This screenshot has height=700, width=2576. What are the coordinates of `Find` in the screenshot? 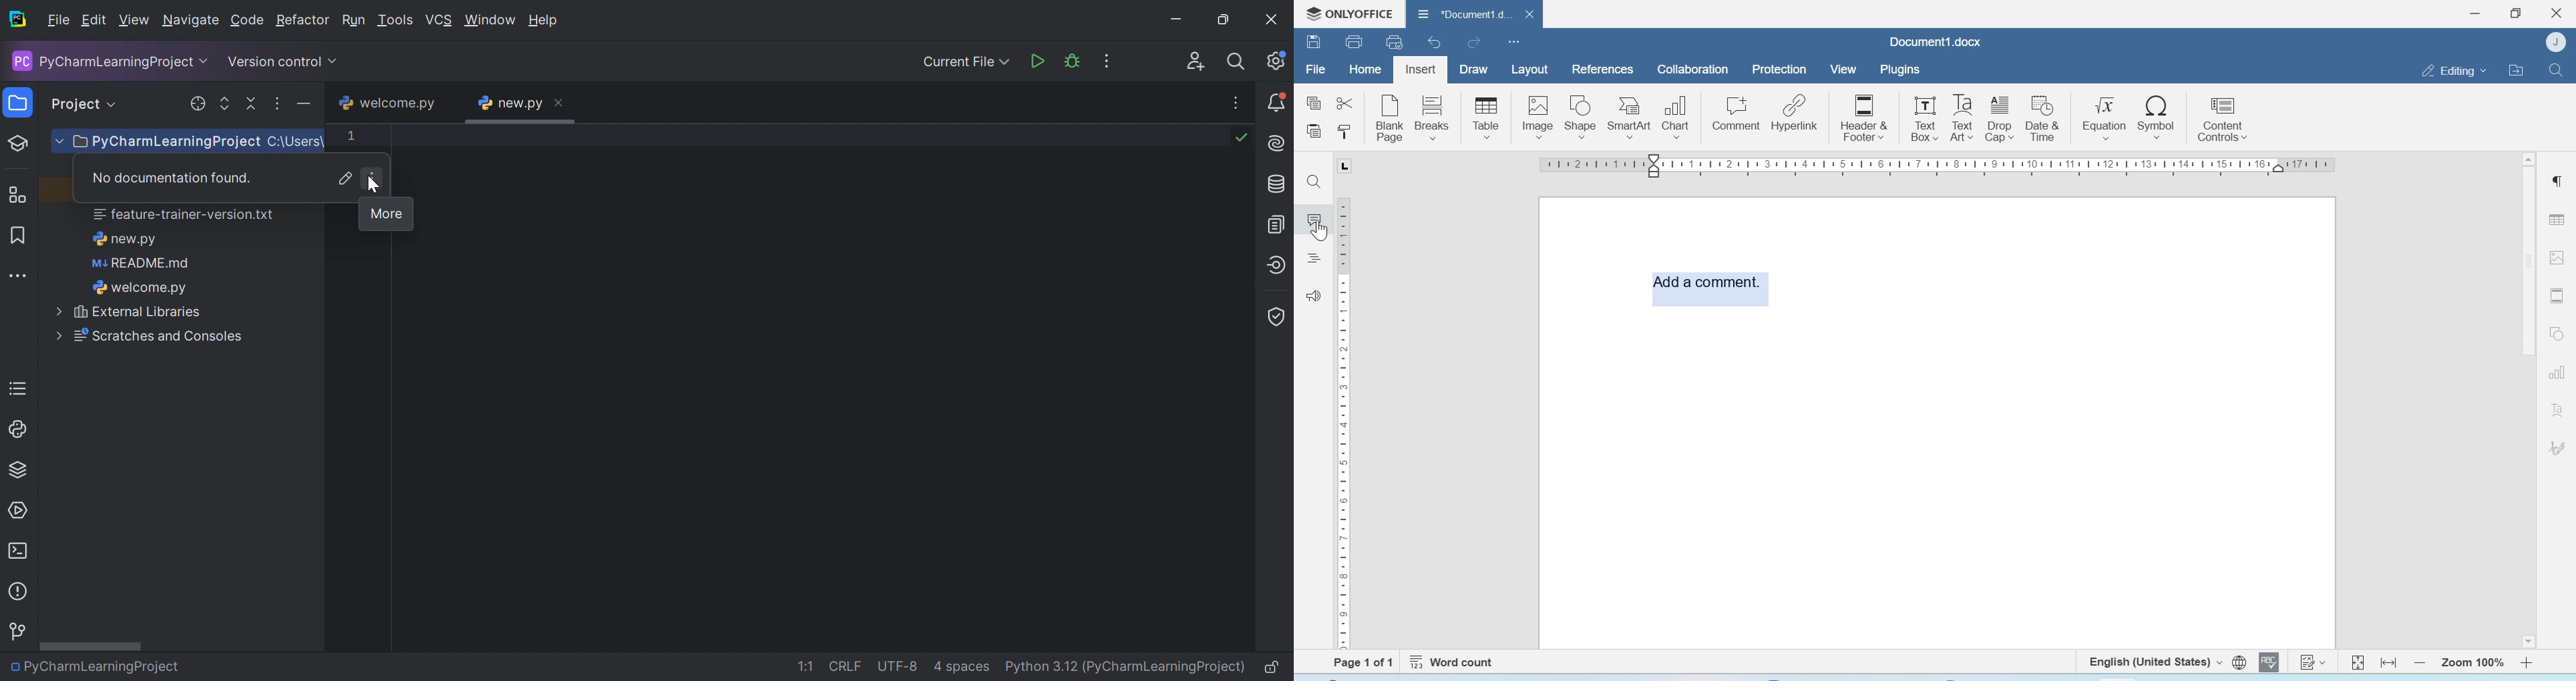 It's located at (1312, 180).